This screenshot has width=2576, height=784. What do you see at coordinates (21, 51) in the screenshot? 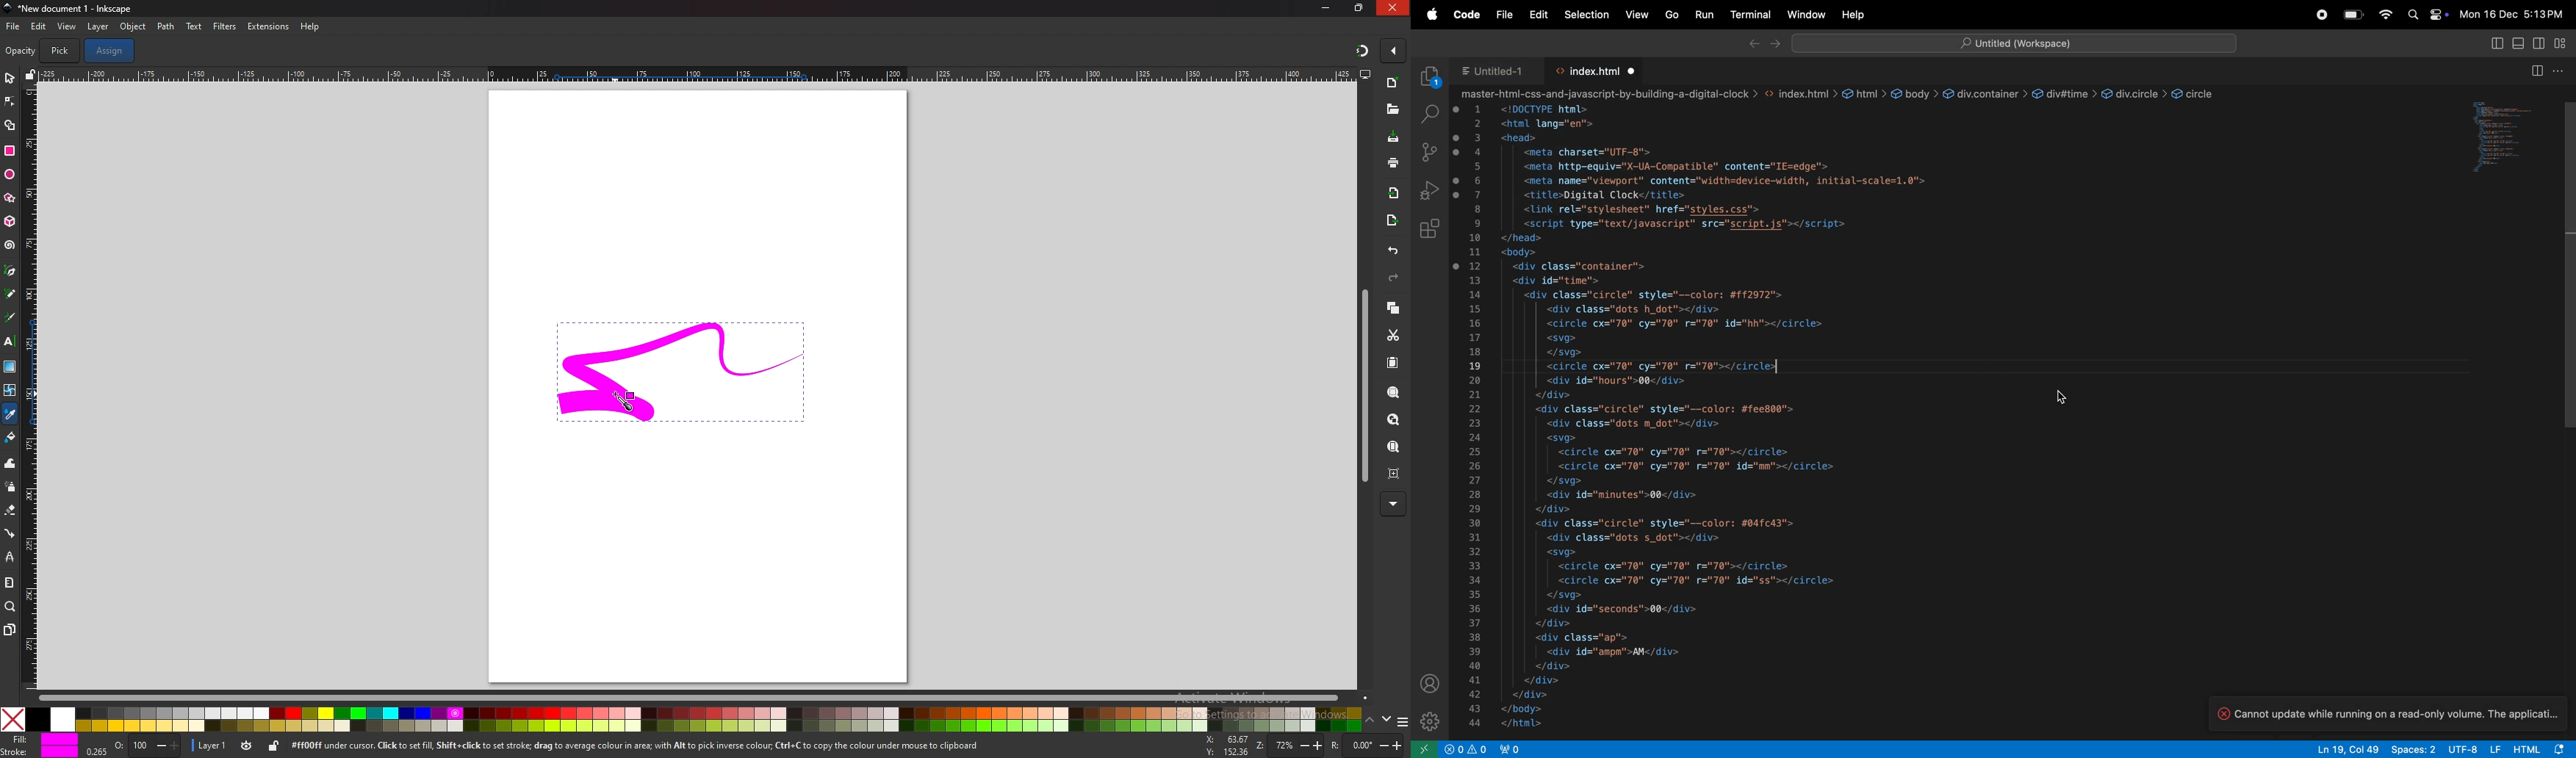
I see `opacity` at bounding box center [21, 51].